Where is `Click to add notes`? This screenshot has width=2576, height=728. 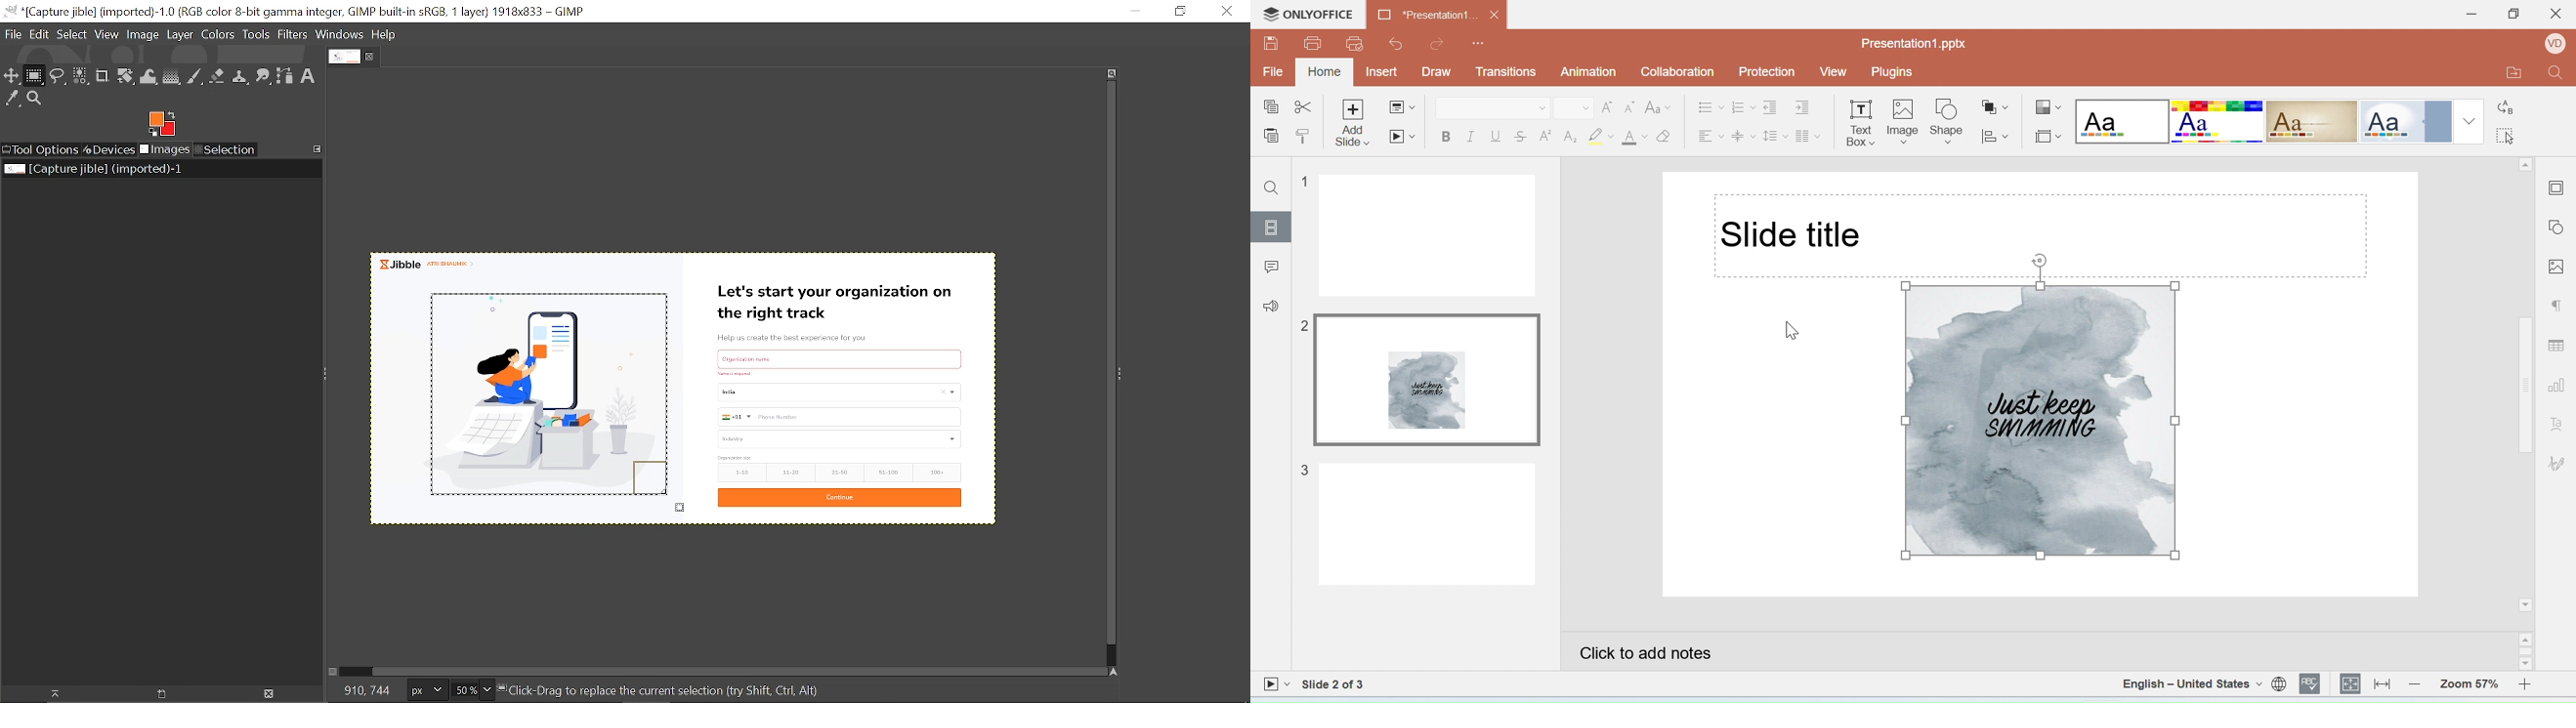 Click to add notes is located at coordinates (2040, 651).